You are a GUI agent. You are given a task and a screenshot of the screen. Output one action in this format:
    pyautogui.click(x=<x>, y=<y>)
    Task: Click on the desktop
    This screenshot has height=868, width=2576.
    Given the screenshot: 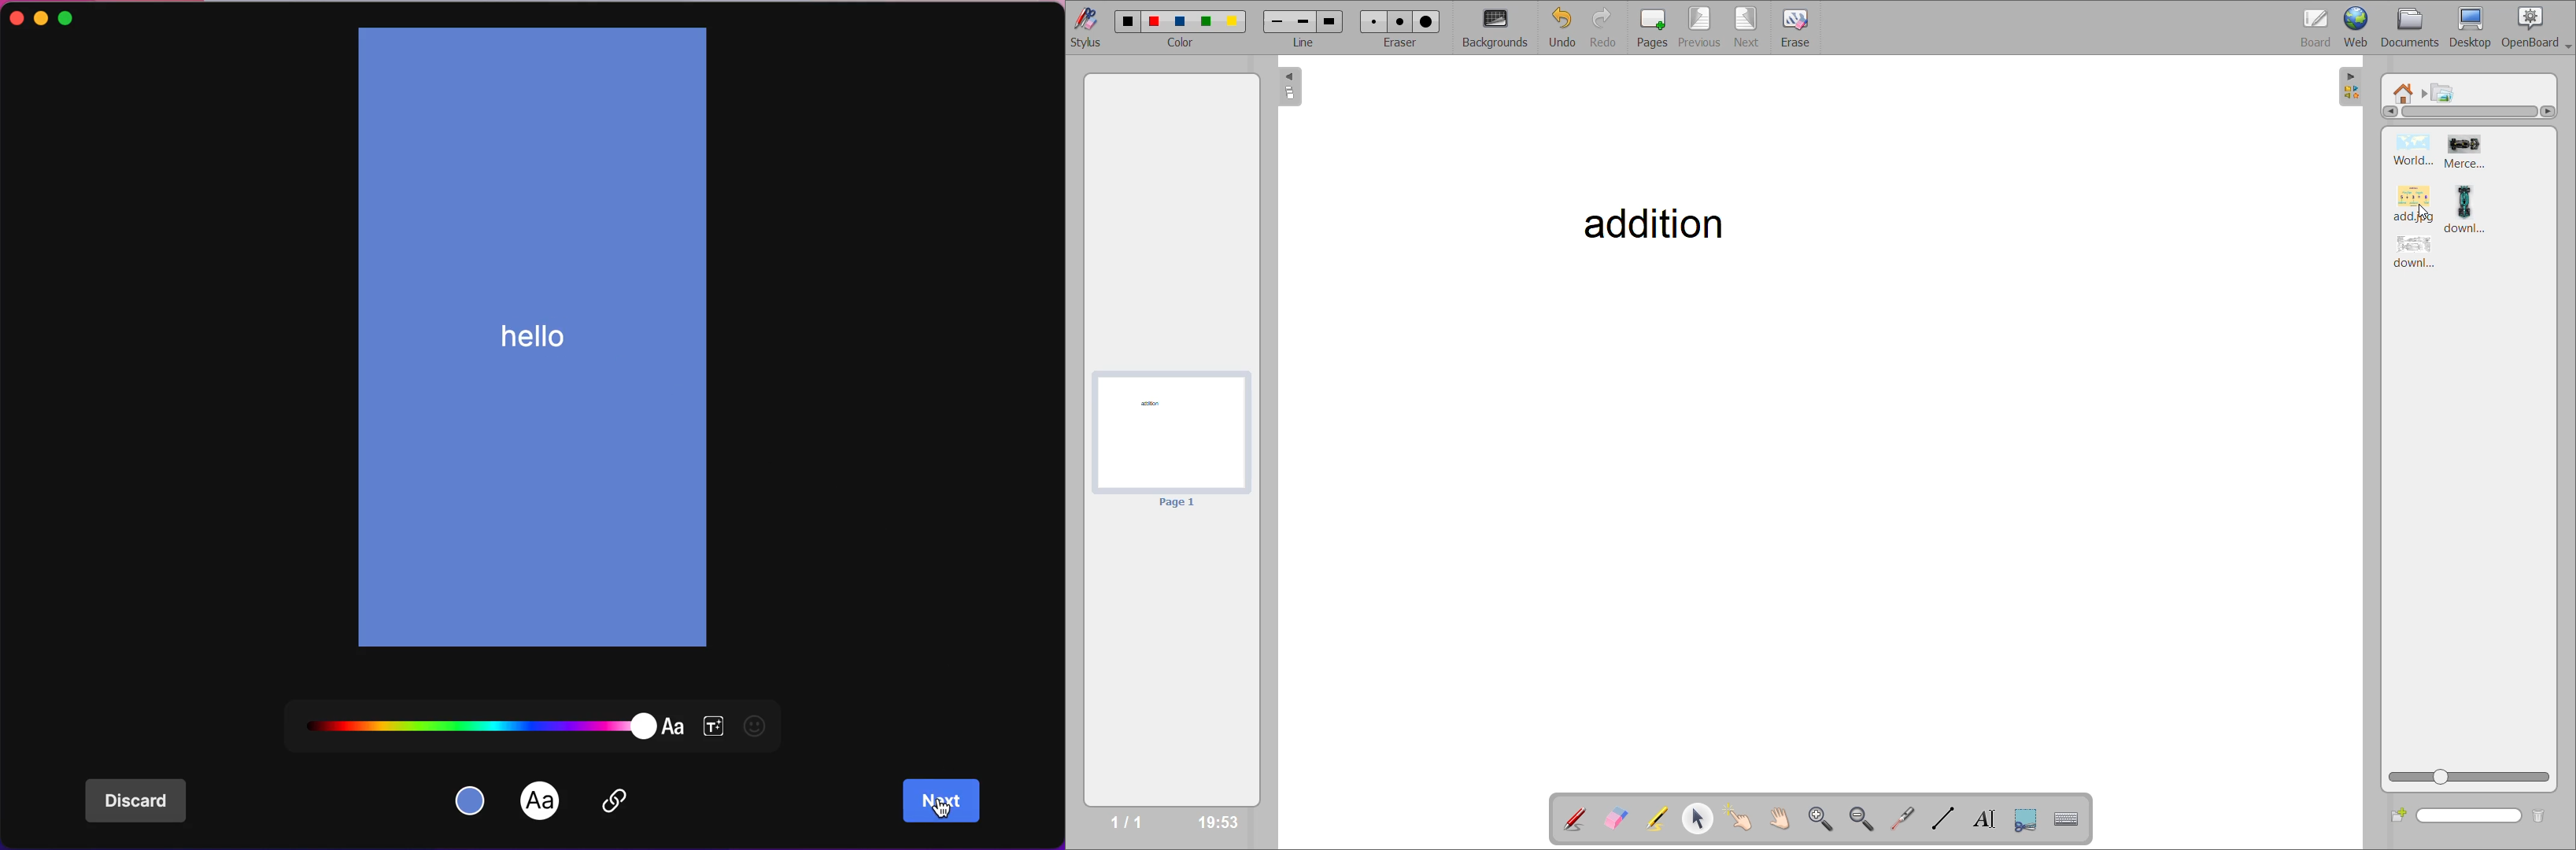 What is the action you would take?
    pyautogui.click(x=2475, y=28)
    